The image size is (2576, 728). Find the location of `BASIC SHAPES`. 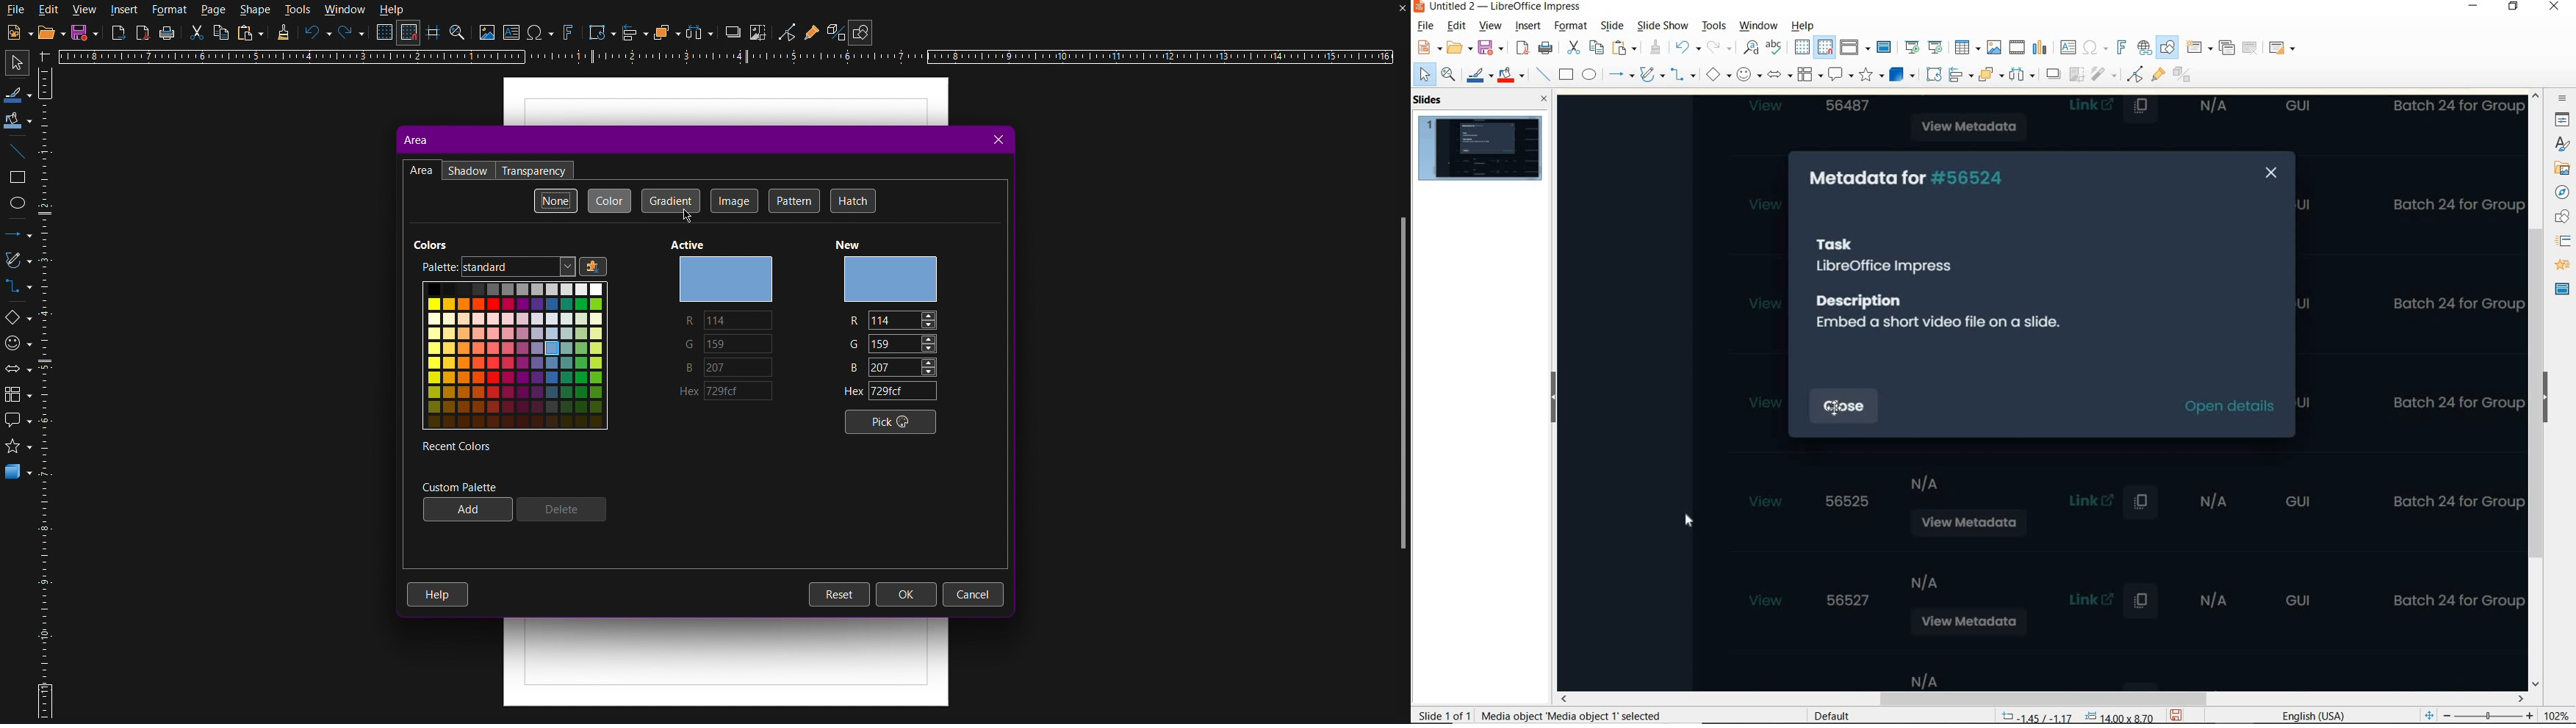

BASIC SHAPES is located at coordinates (1718, 74).